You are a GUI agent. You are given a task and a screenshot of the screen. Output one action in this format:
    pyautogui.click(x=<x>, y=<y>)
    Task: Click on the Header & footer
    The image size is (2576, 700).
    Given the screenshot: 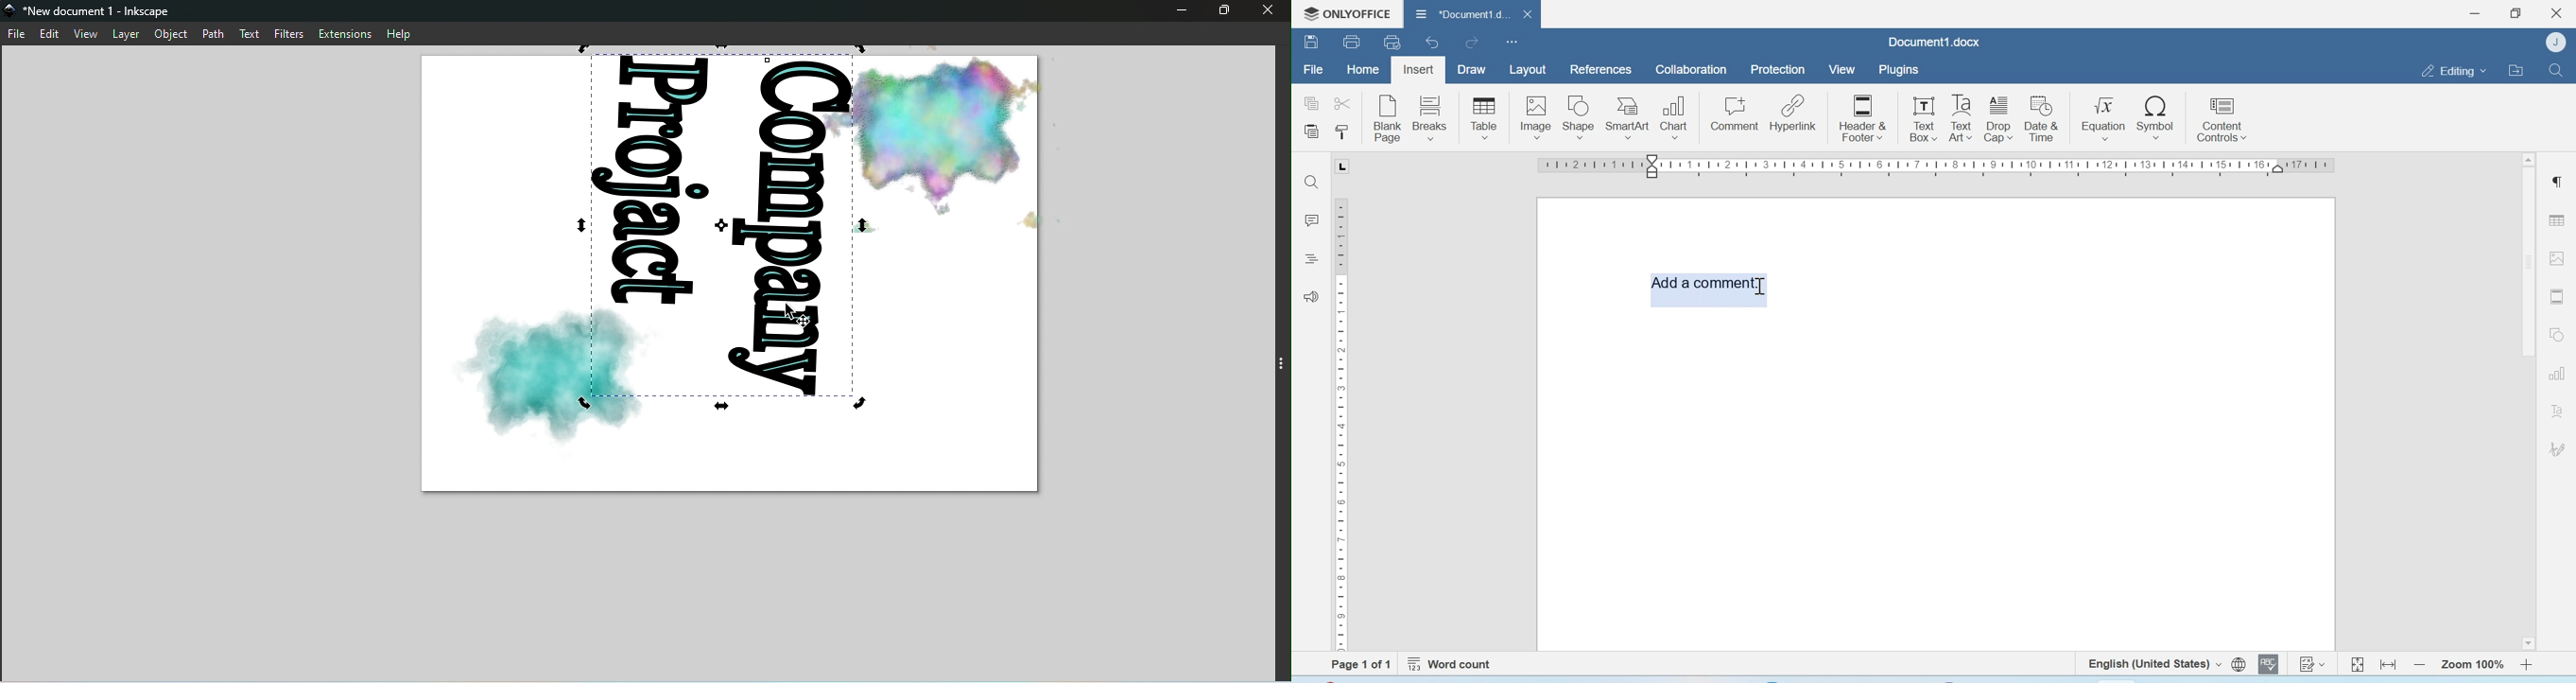 What is the action you would take?
    pyautogui.click(x=2557, y=297)
    